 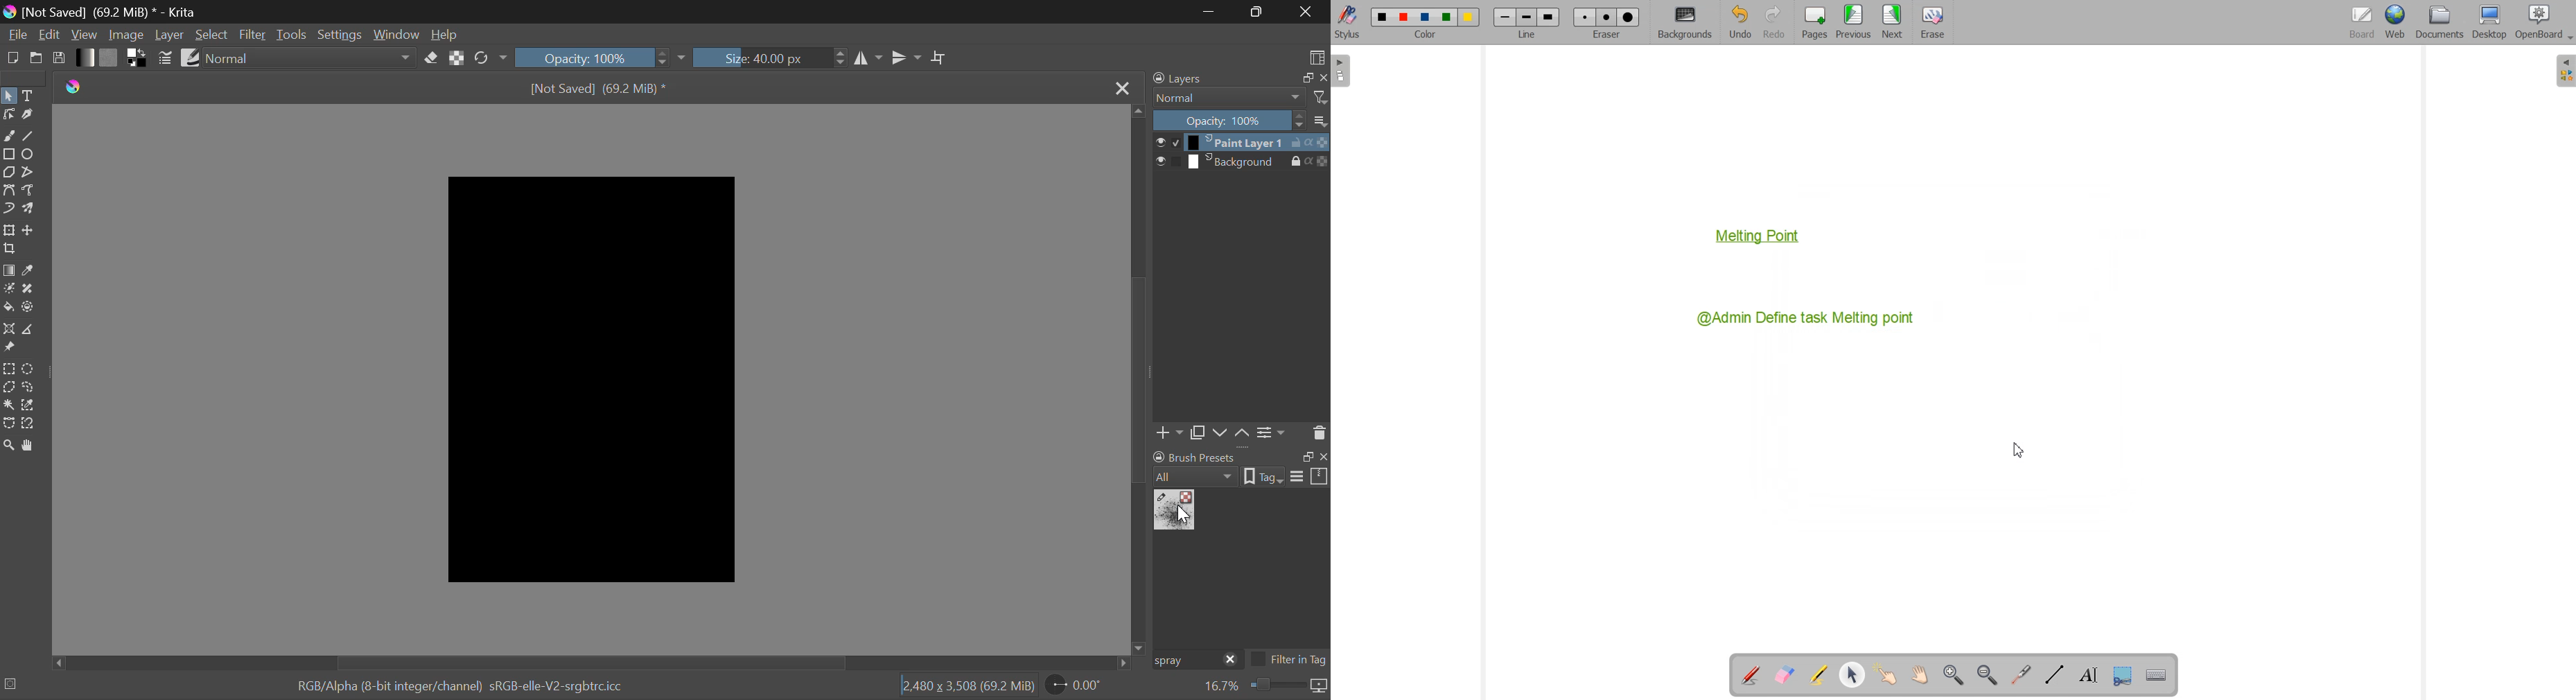 I want to click on layer 2, so click(x=1236, y=162).